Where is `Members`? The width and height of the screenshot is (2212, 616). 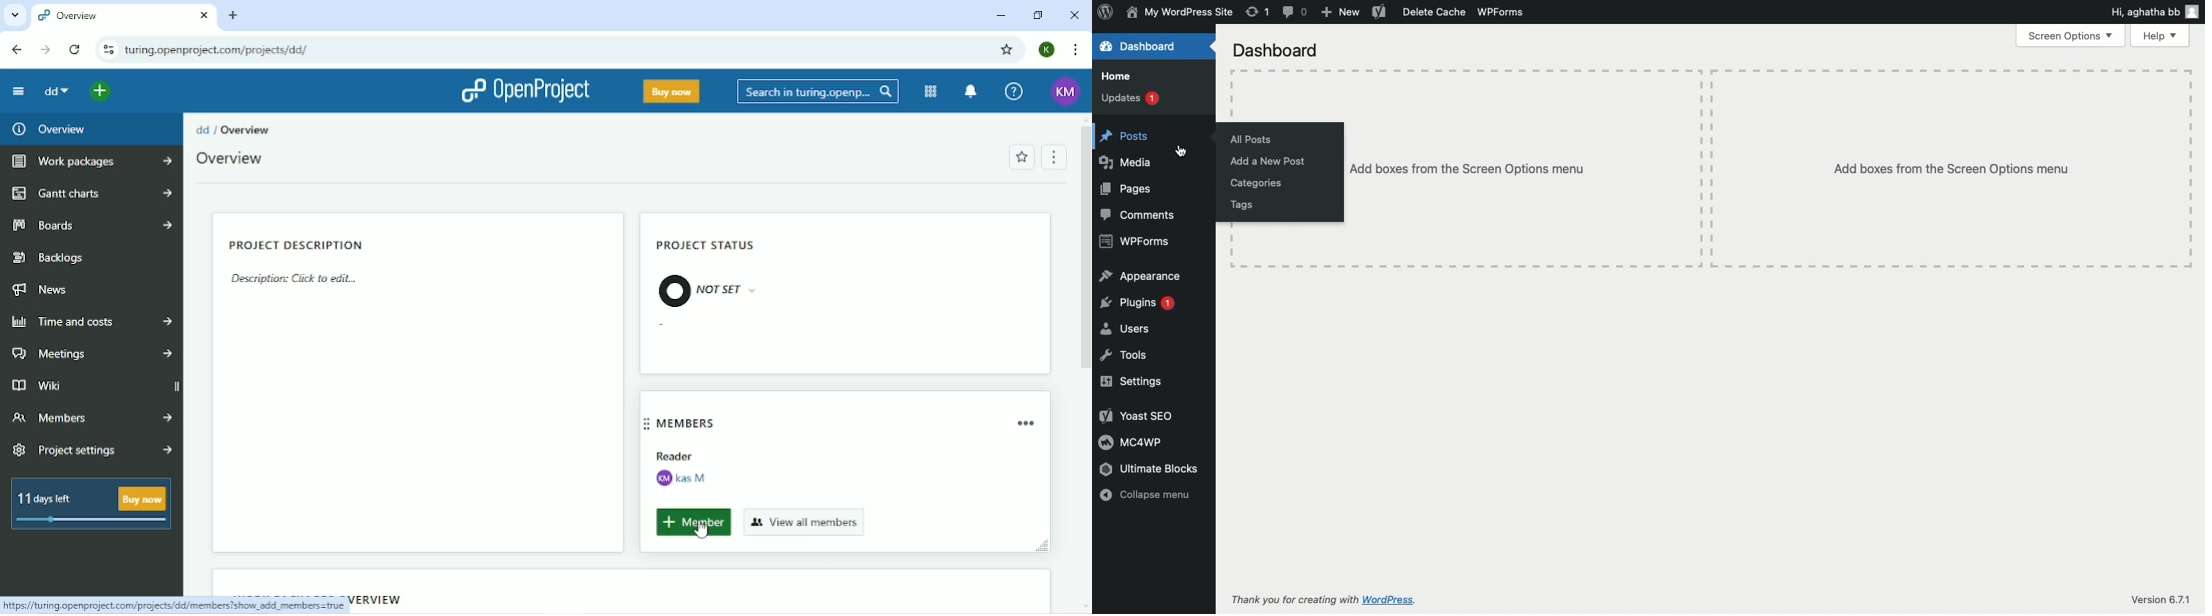 Members is located at coordinates (691, 424).